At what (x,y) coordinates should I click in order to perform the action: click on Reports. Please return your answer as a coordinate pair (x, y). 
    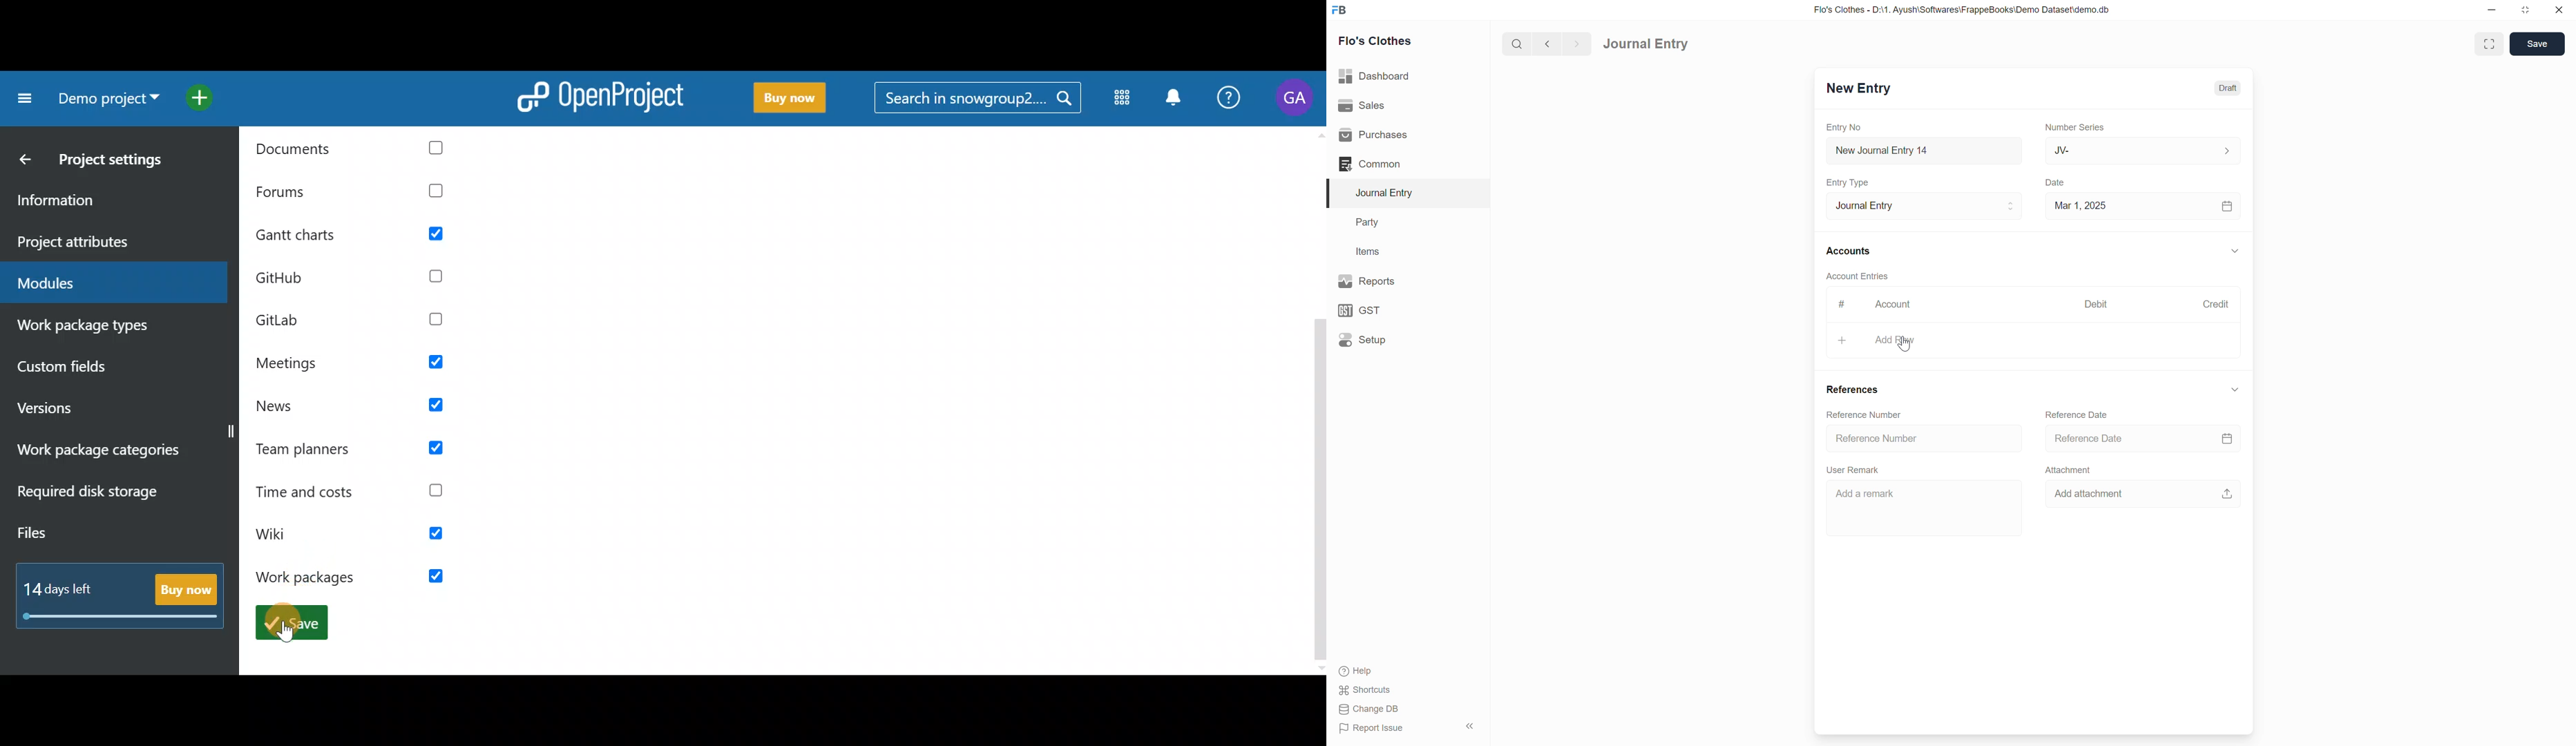
    Looking at the image, I should click on (1370, 281).